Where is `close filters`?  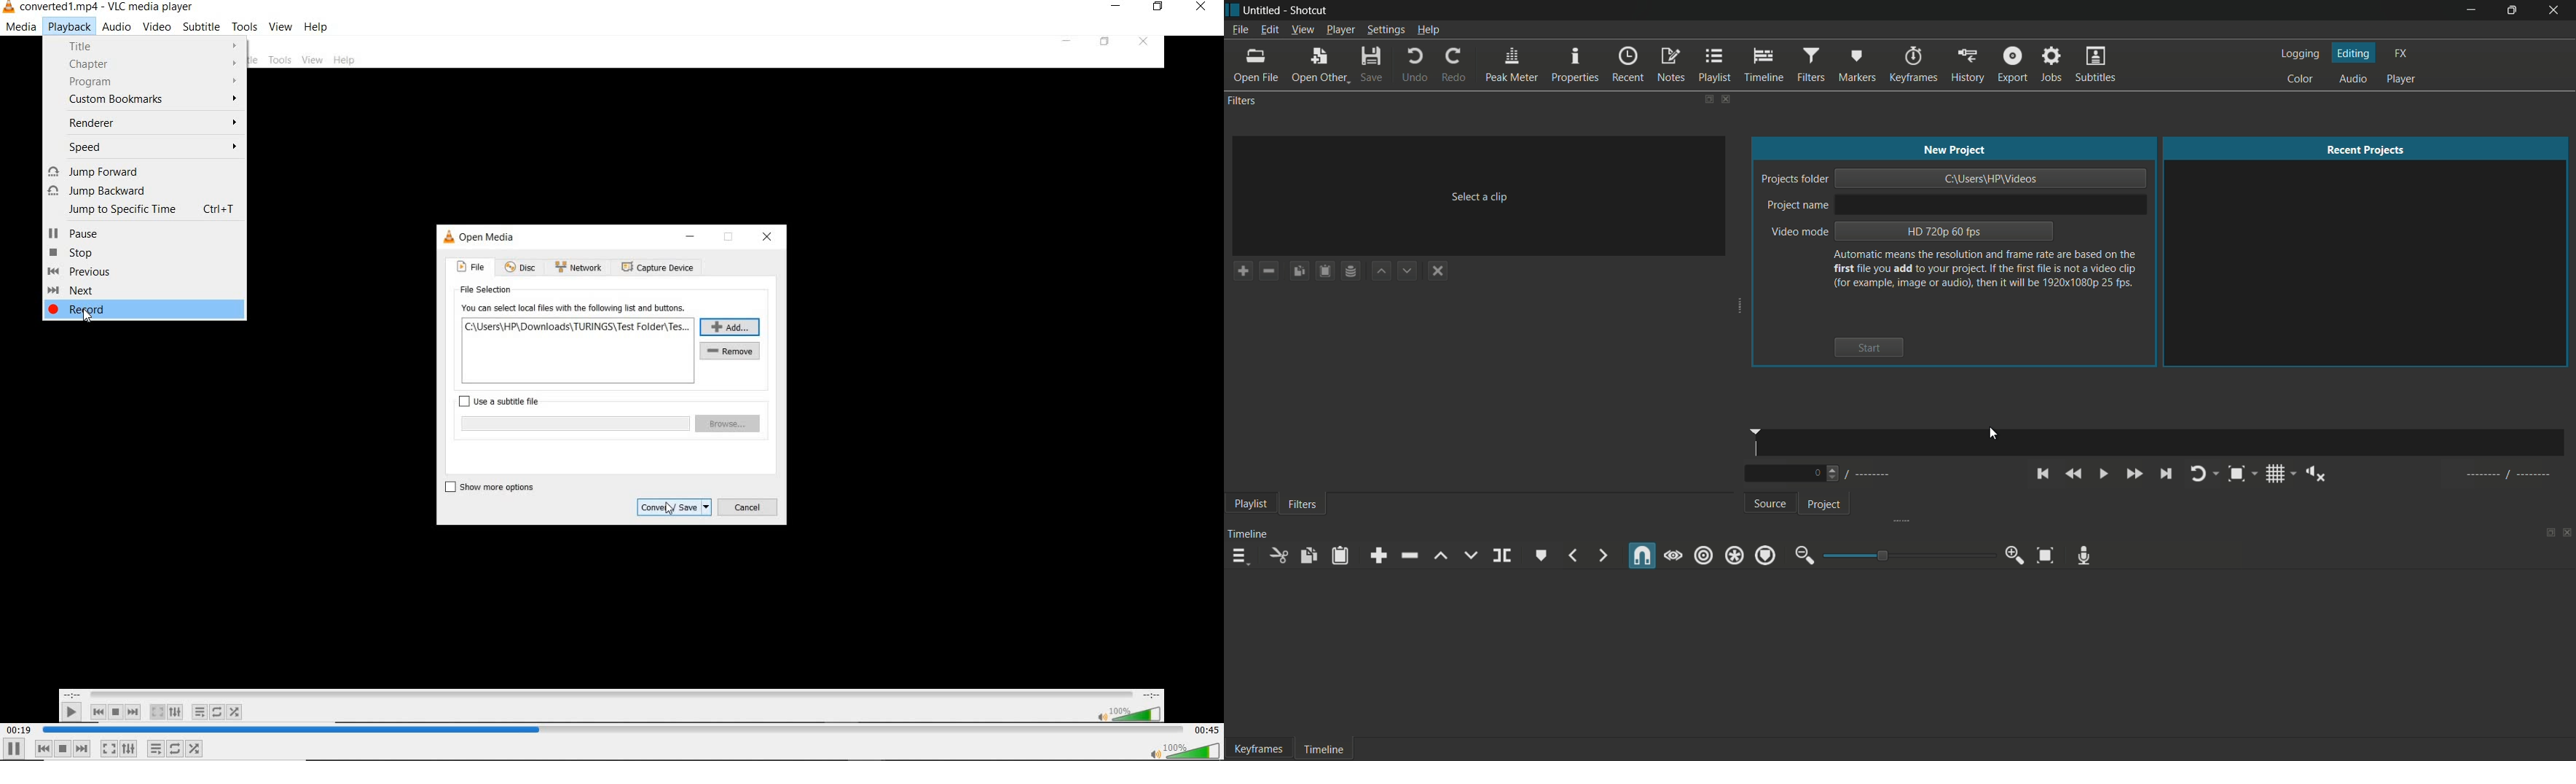
close filters is located at coordinates (1725, 99).